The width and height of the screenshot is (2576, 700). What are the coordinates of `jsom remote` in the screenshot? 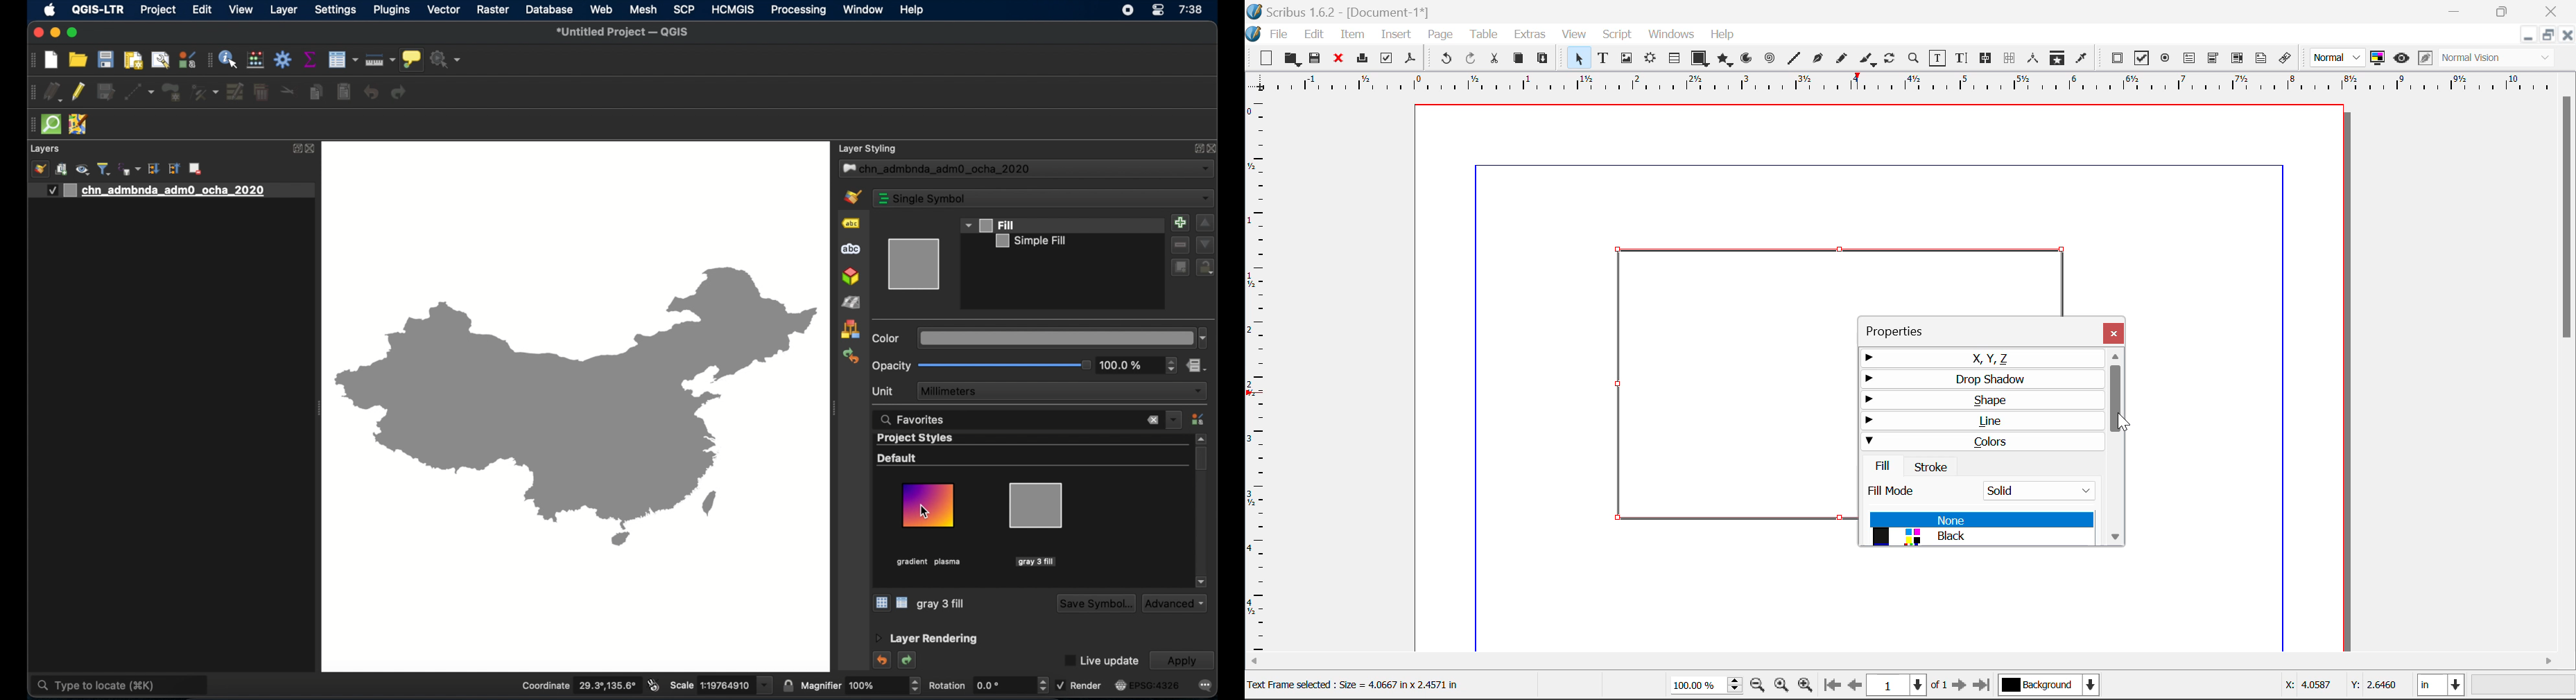 It's located at (79, 124).